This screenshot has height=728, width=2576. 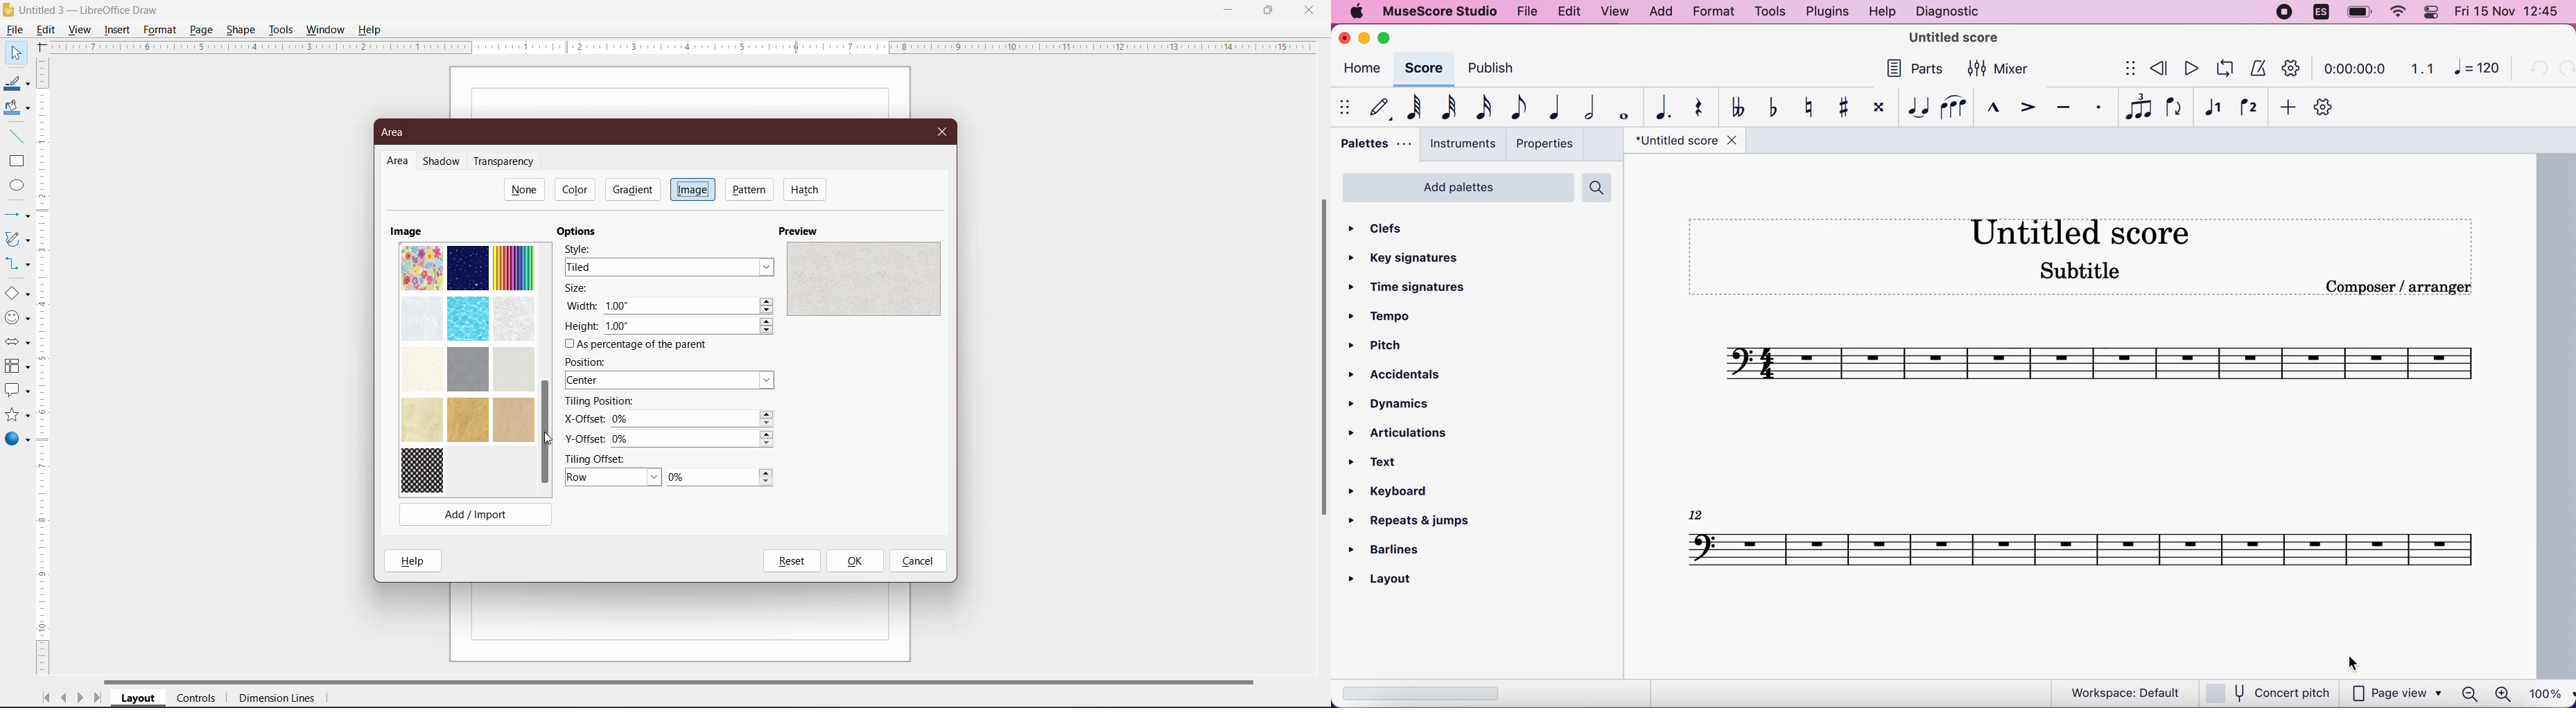 What do you see at coordinates (1379, 105) in the screenshot?
I see `default` at bounding box center [1379, 105].